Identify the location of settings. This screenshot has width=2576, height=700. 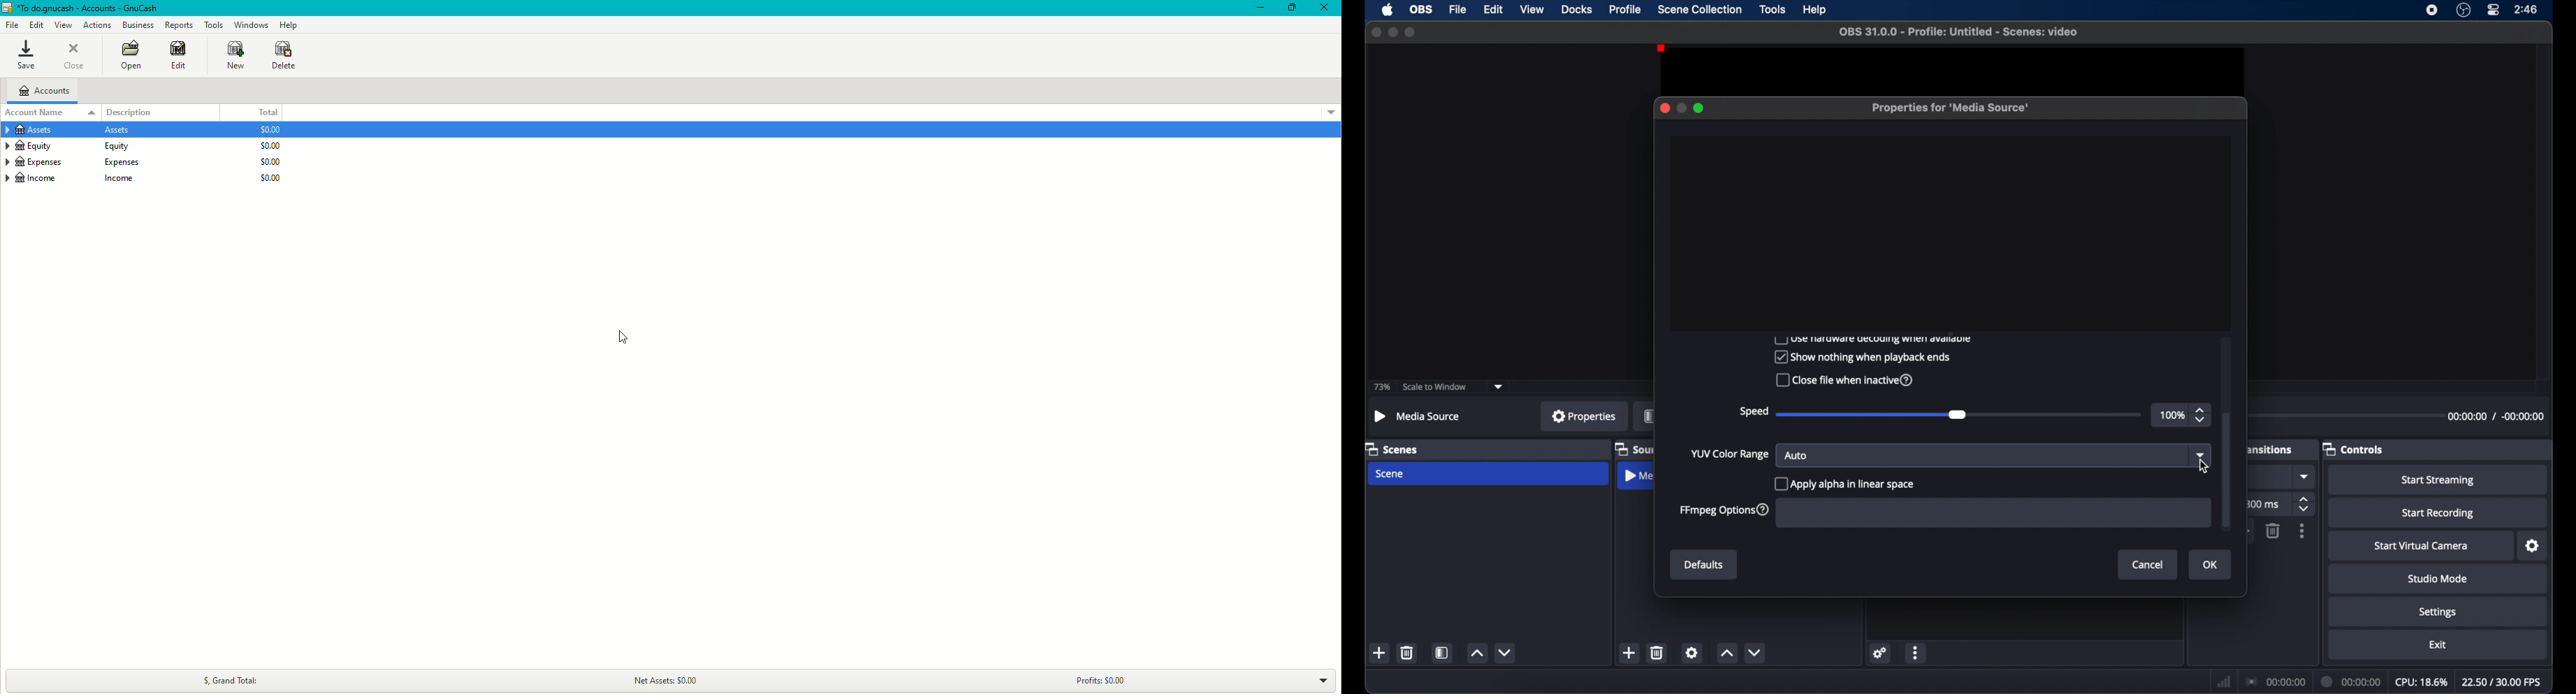
(2438, 612).